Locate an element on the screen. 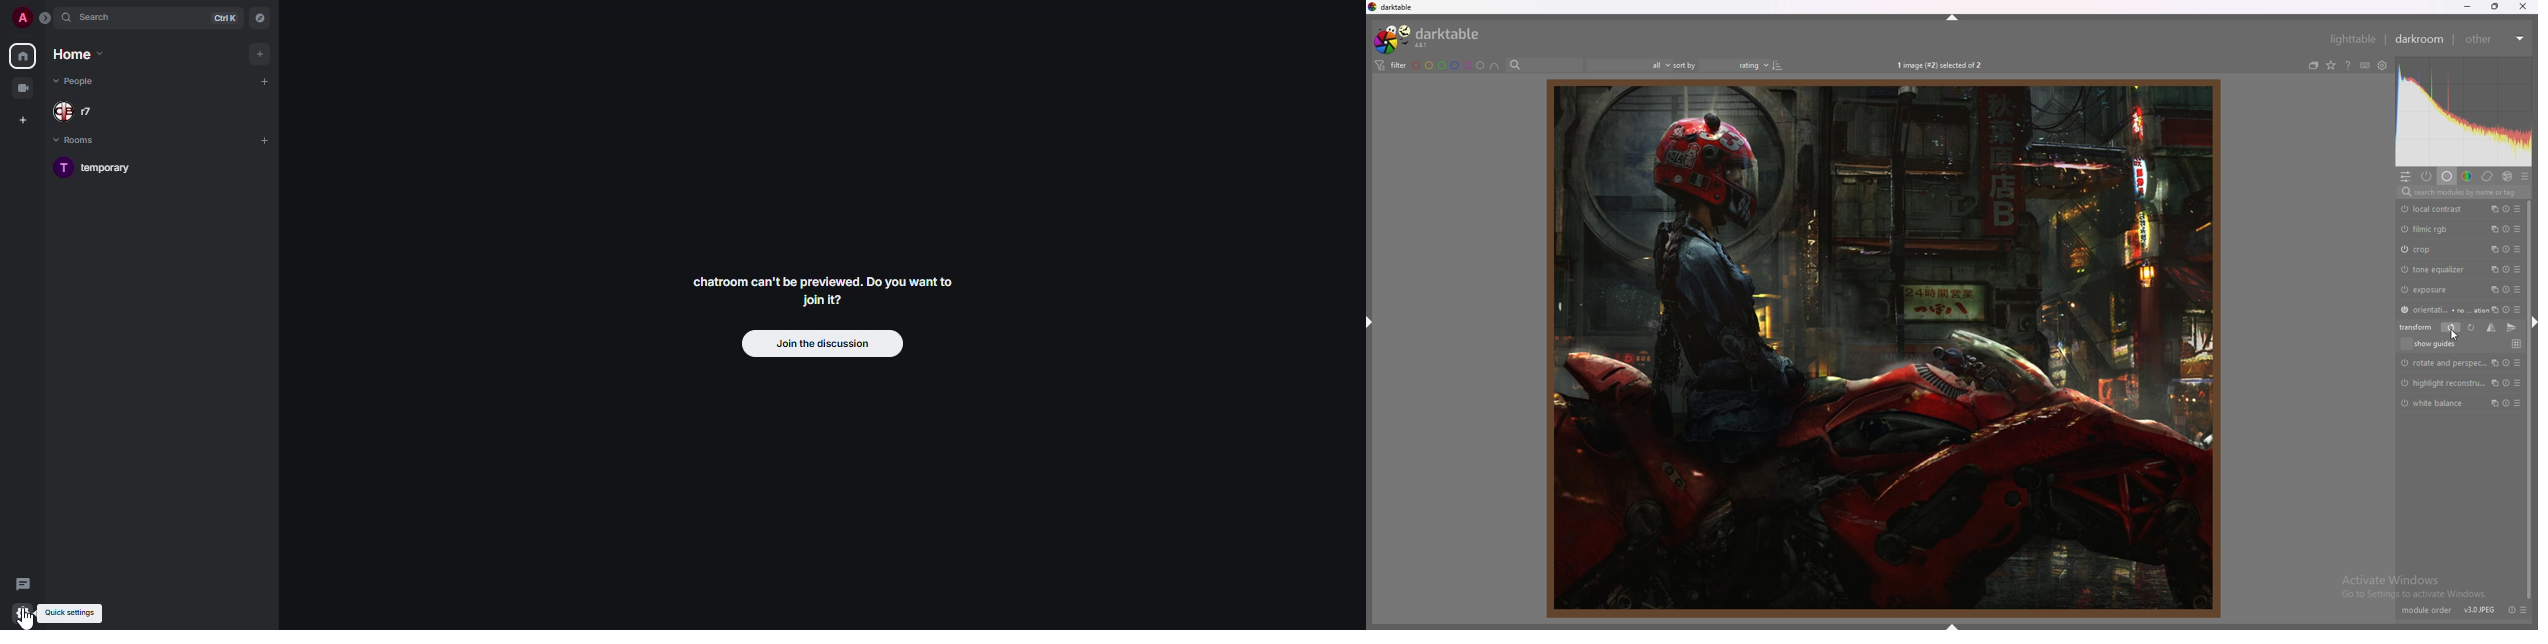  show guides is located at coordinates (2434, 344).